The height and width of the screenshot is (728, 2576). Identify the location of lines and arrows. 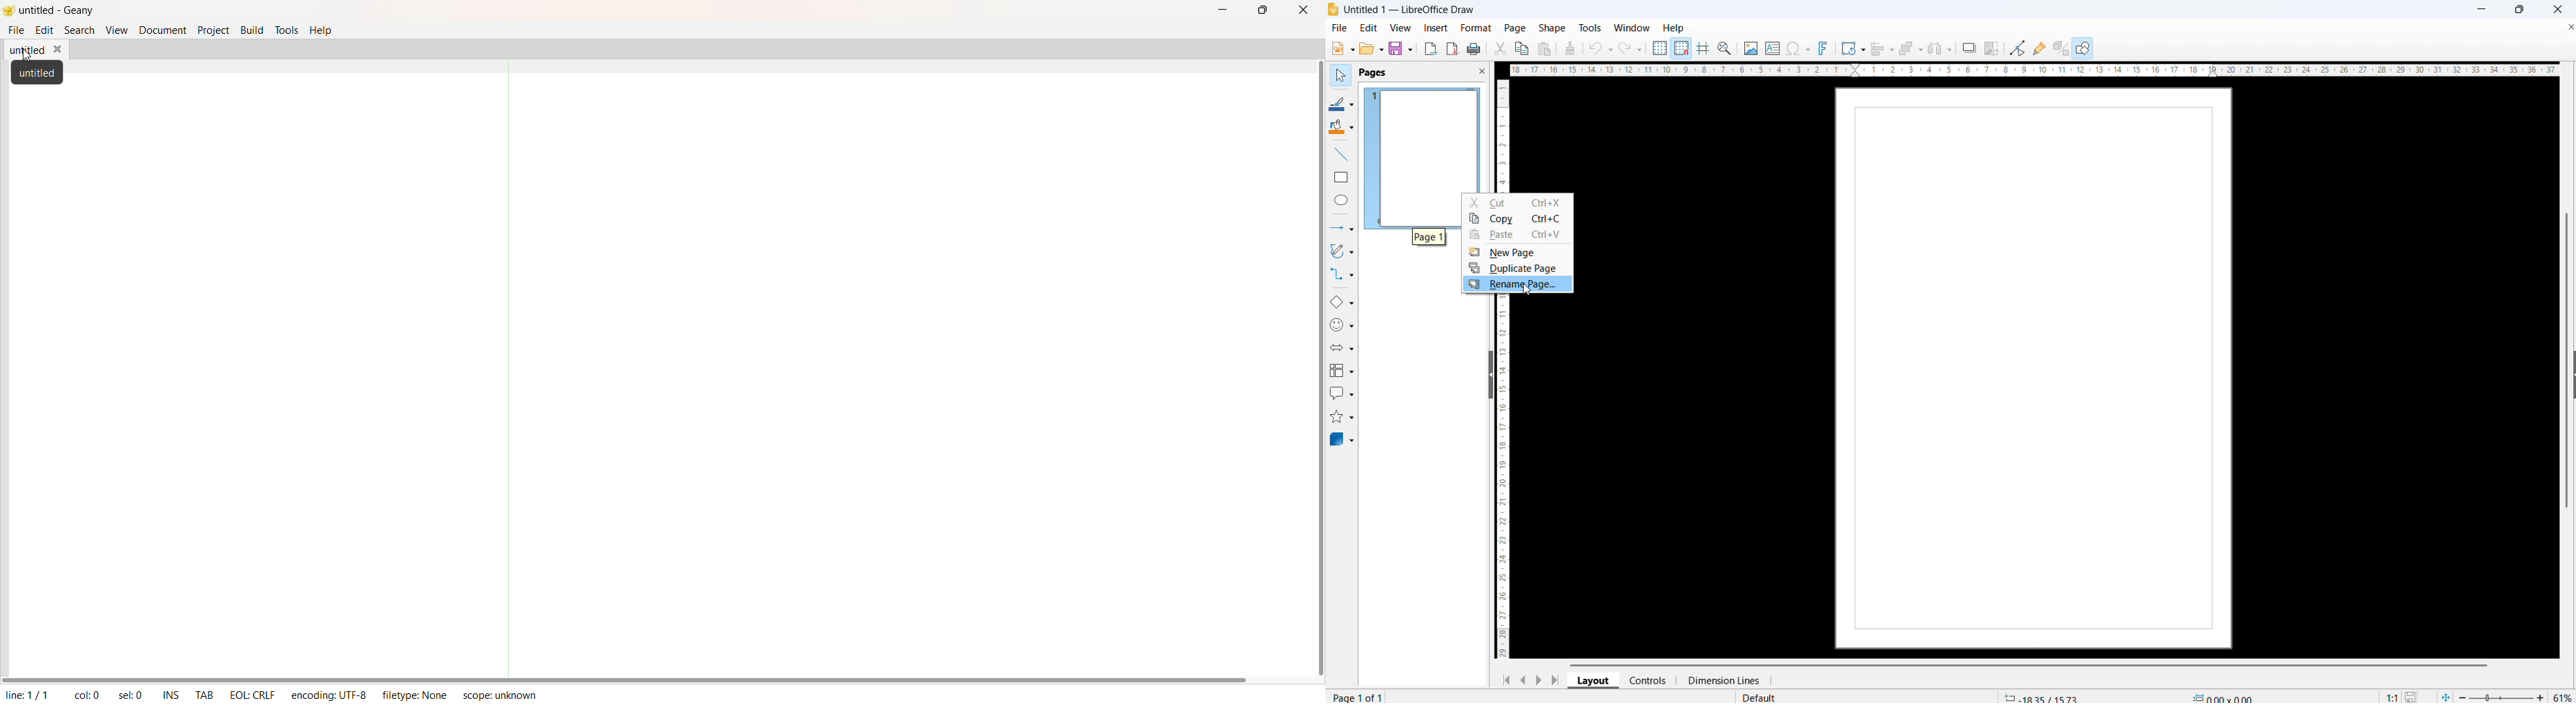
(1342, 229).